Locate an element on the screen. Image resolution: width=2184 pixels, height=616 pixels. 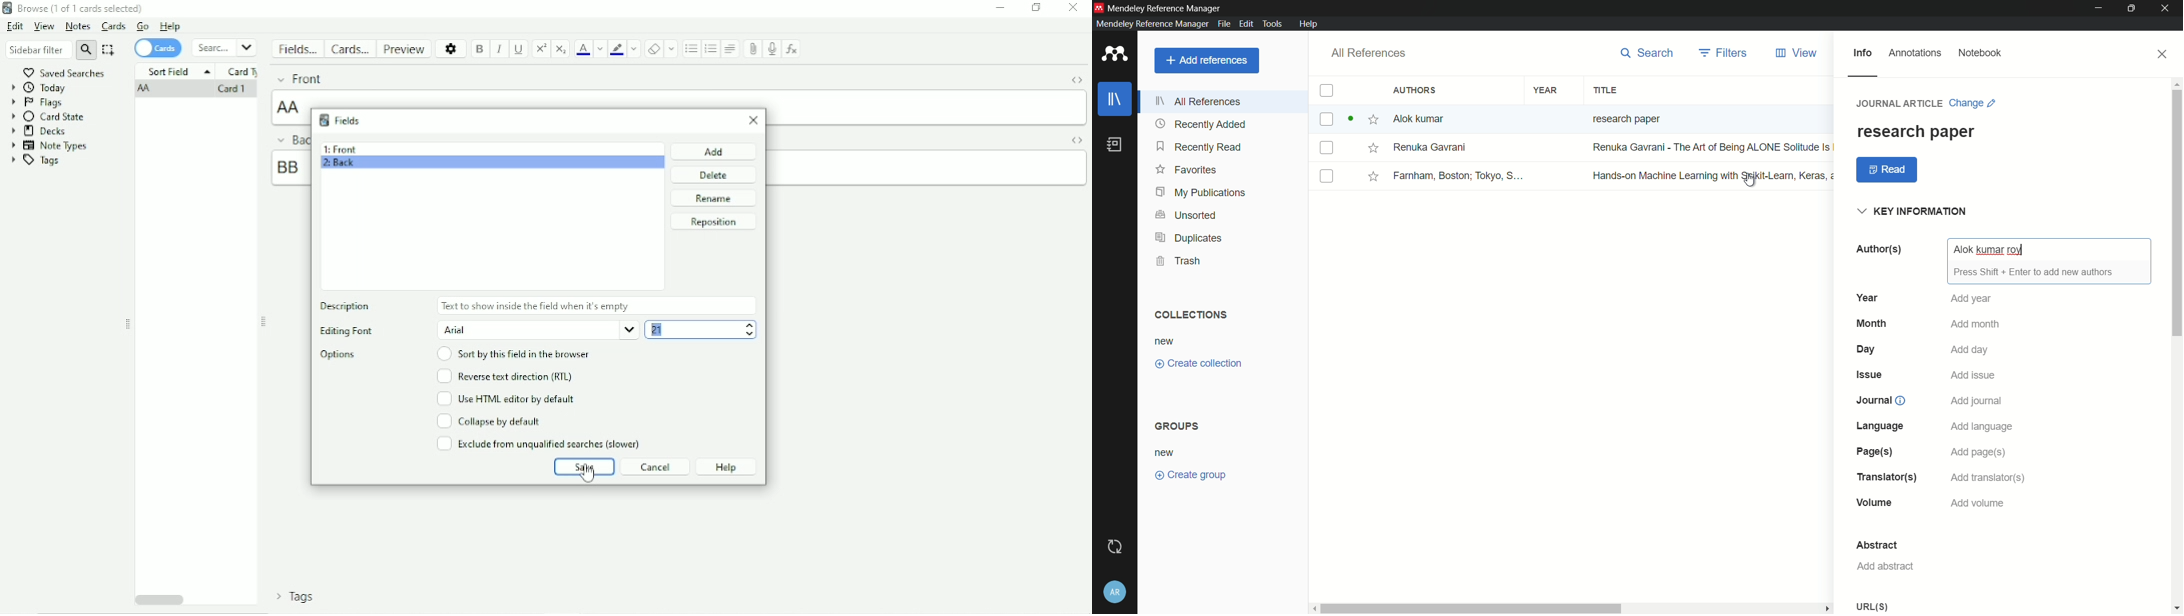
Card Type is located at coordinates (243, 72).